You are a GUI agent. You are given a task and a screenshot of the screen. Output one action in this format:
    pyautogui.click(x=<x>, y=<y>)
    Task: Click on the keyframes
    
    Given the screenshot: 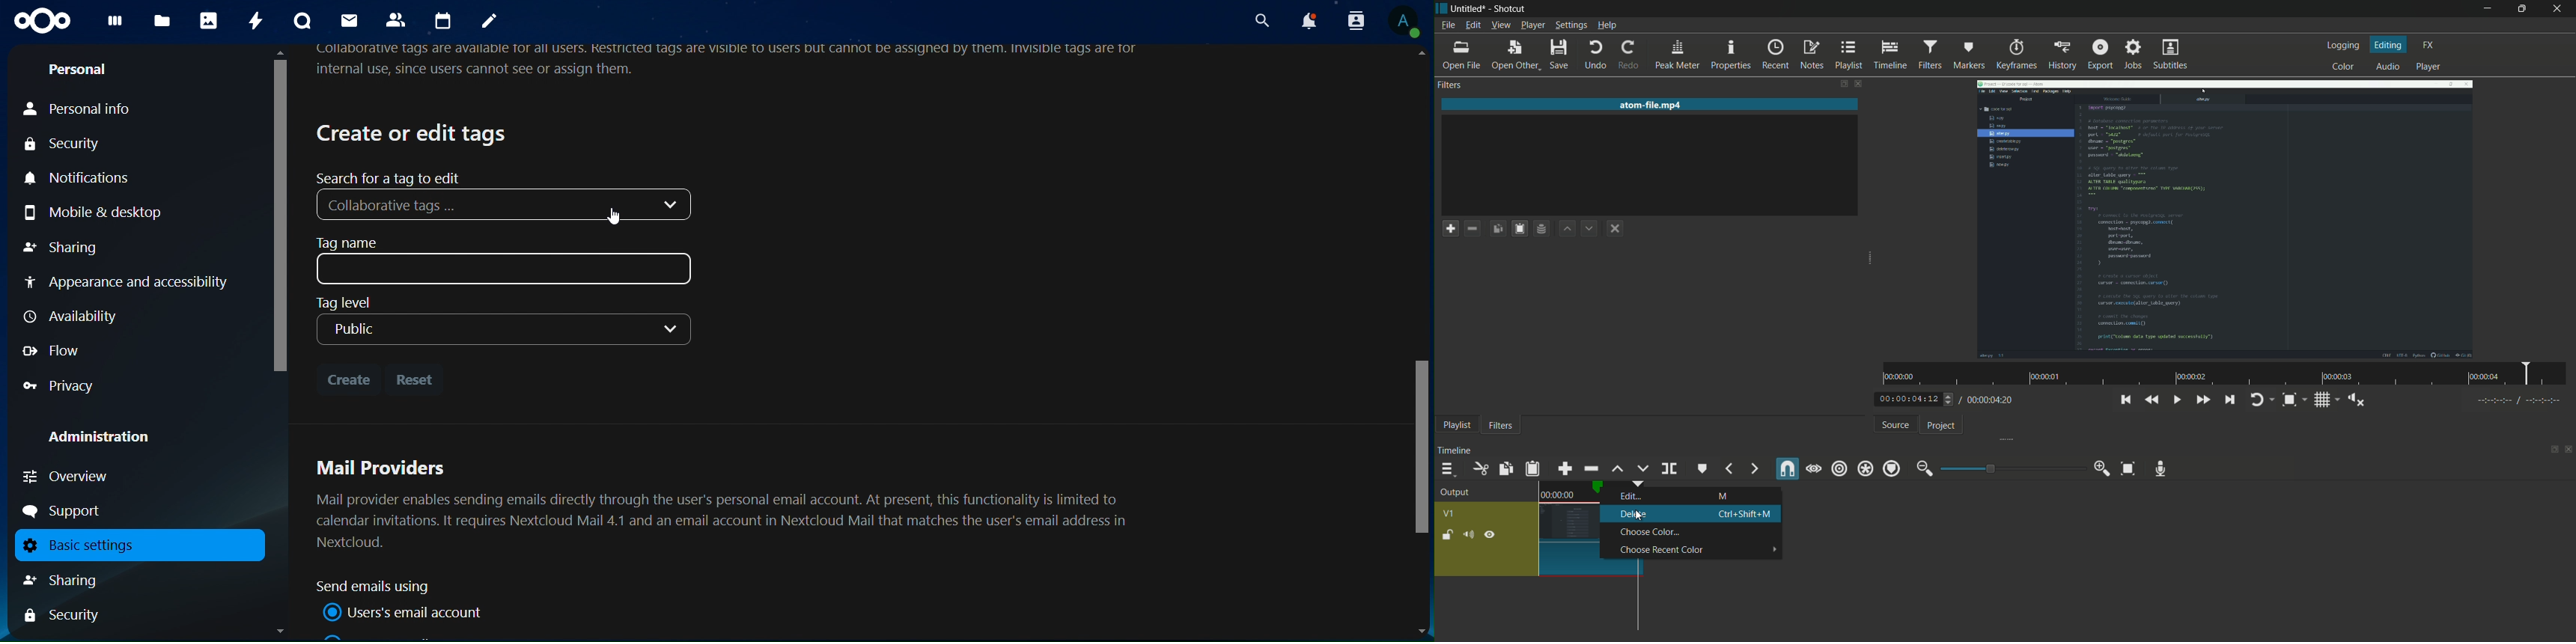 What is the action you would take?
    pyautogui.click(x=2015, y=54)
    